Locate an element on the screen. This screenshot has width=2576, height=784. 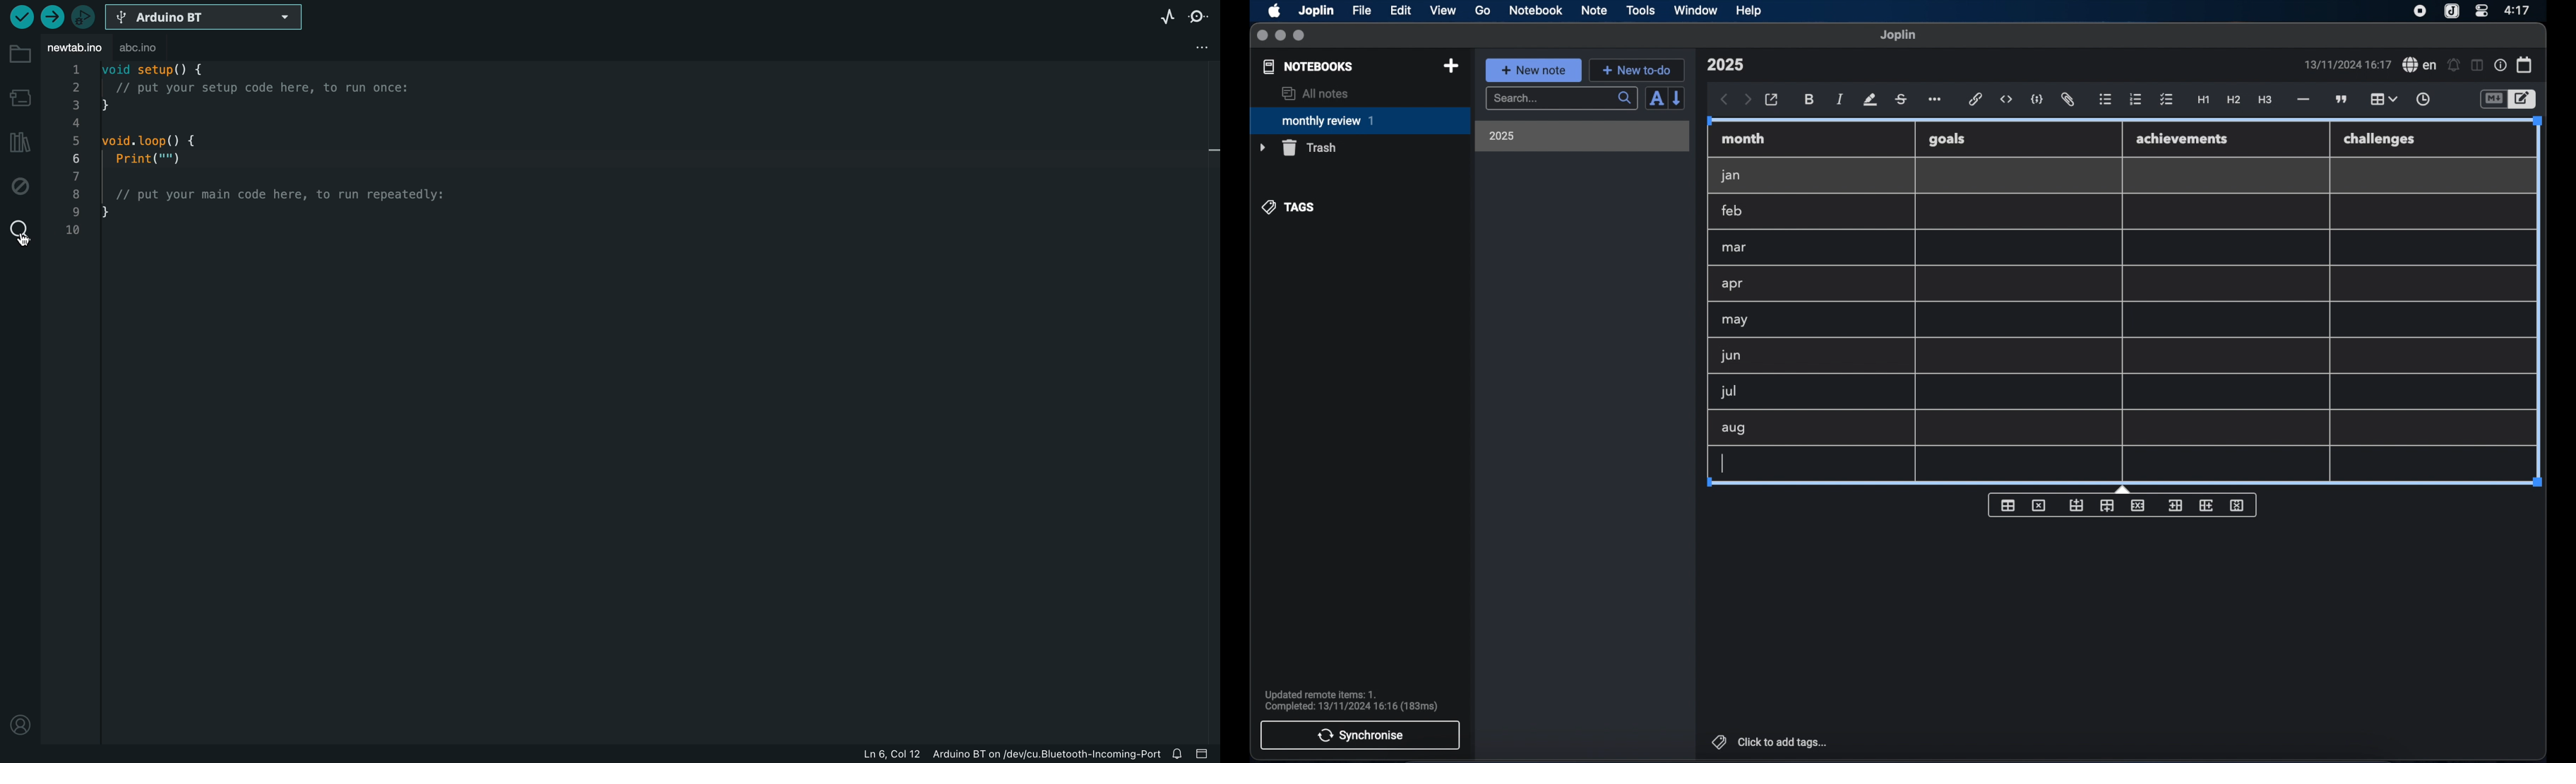
library manager is located at coordinates (18, 145).